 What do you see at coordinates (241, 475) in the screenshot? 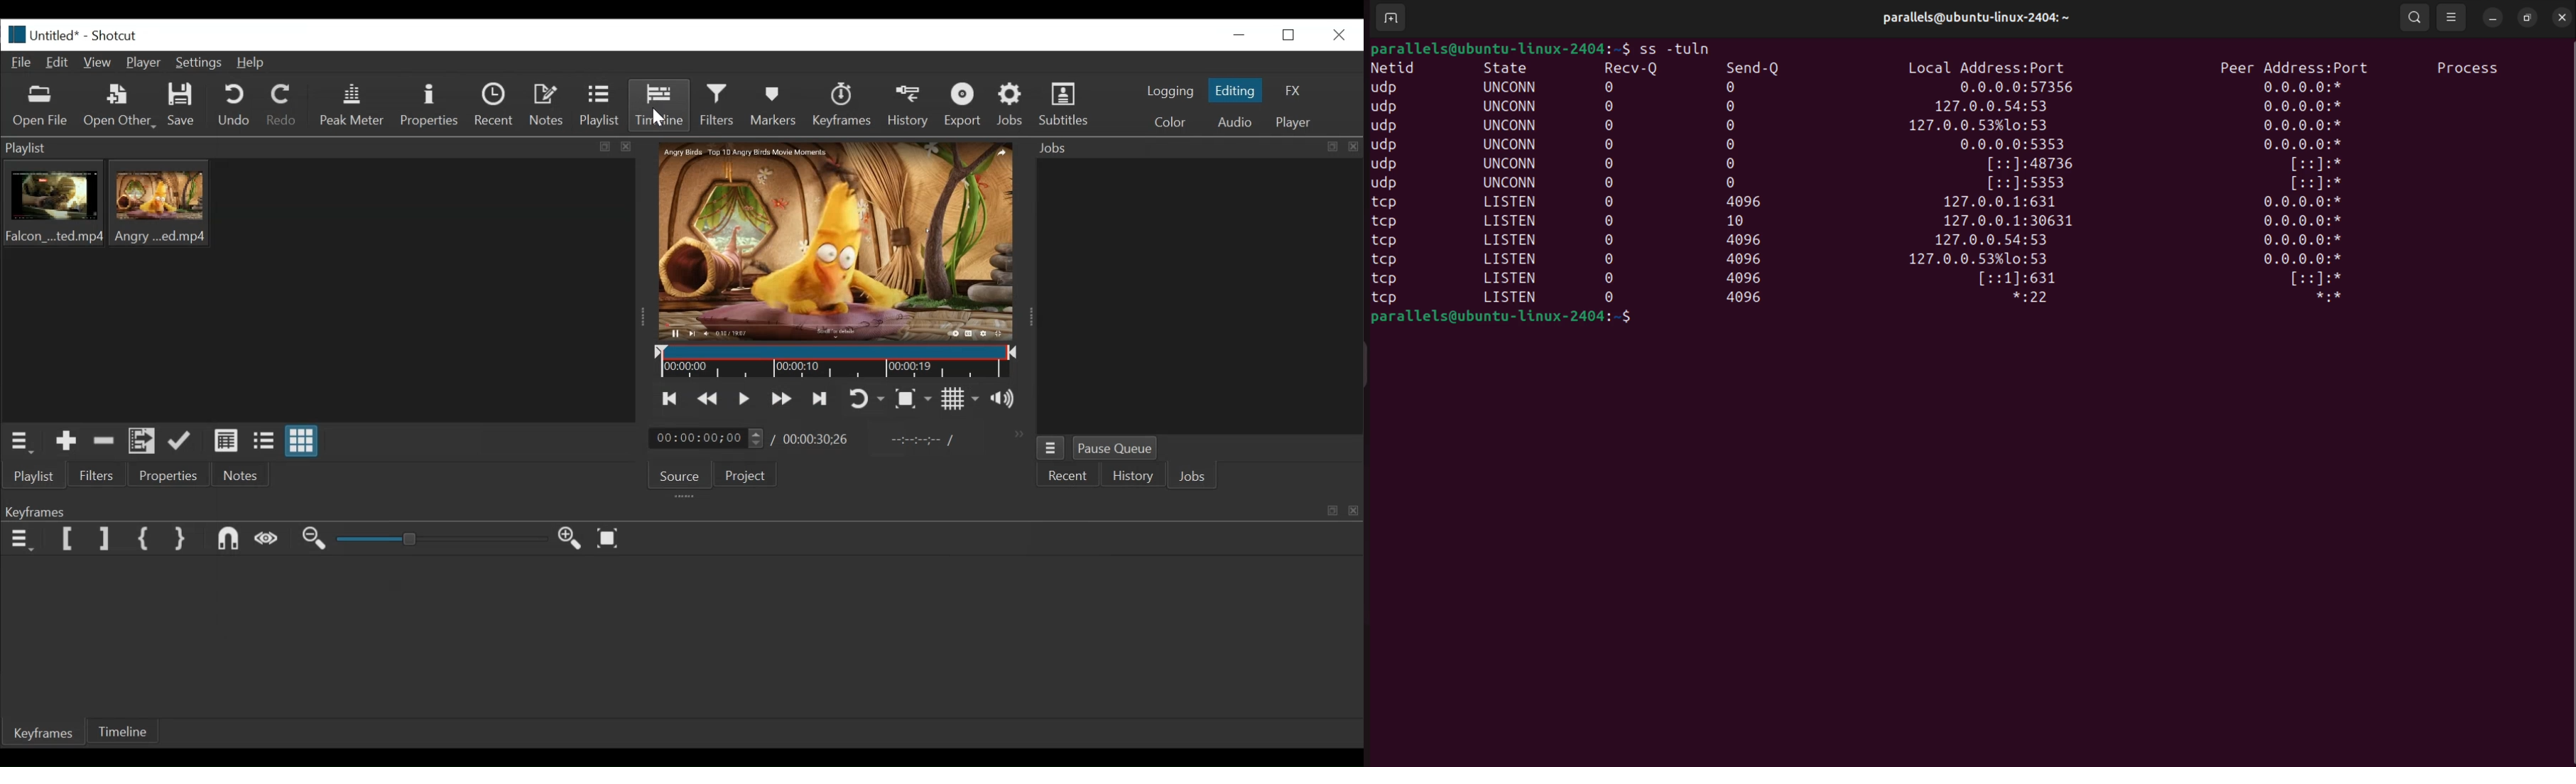
I see `Notes` at bounding box center [241, 475].